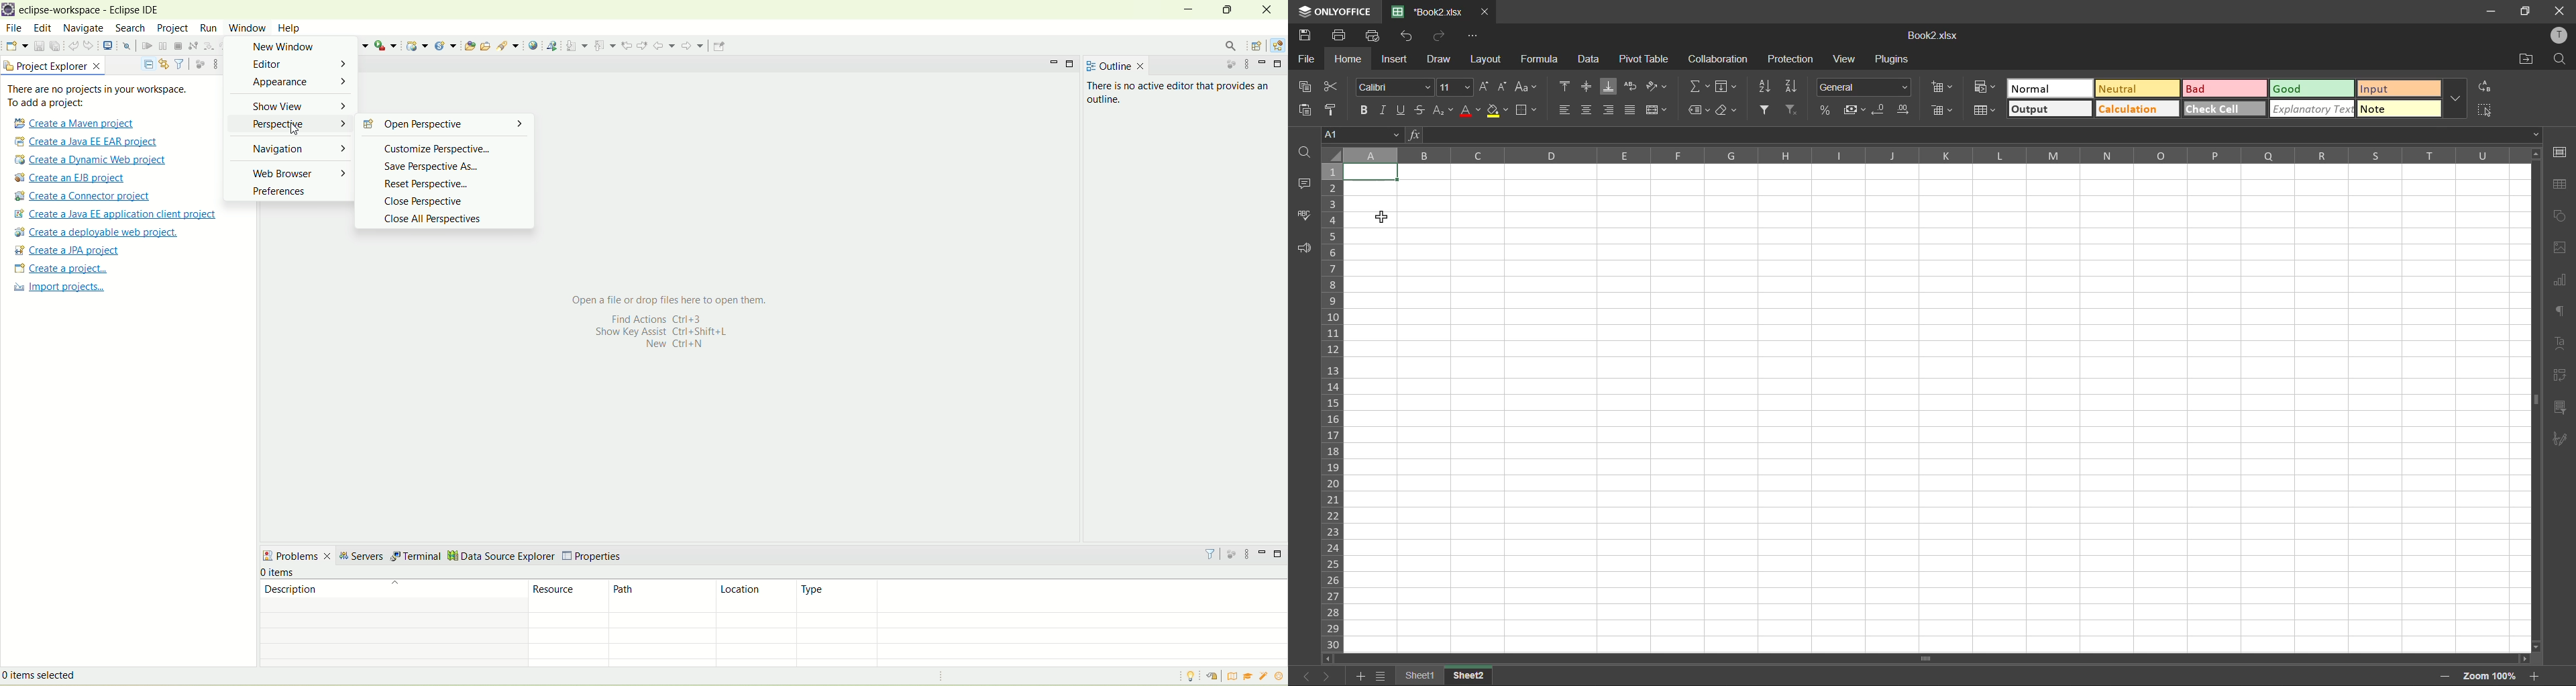  What do you see at coordinates (2560, 9) in the screenshot?
I see `close` at bounding box center [2560, 9].